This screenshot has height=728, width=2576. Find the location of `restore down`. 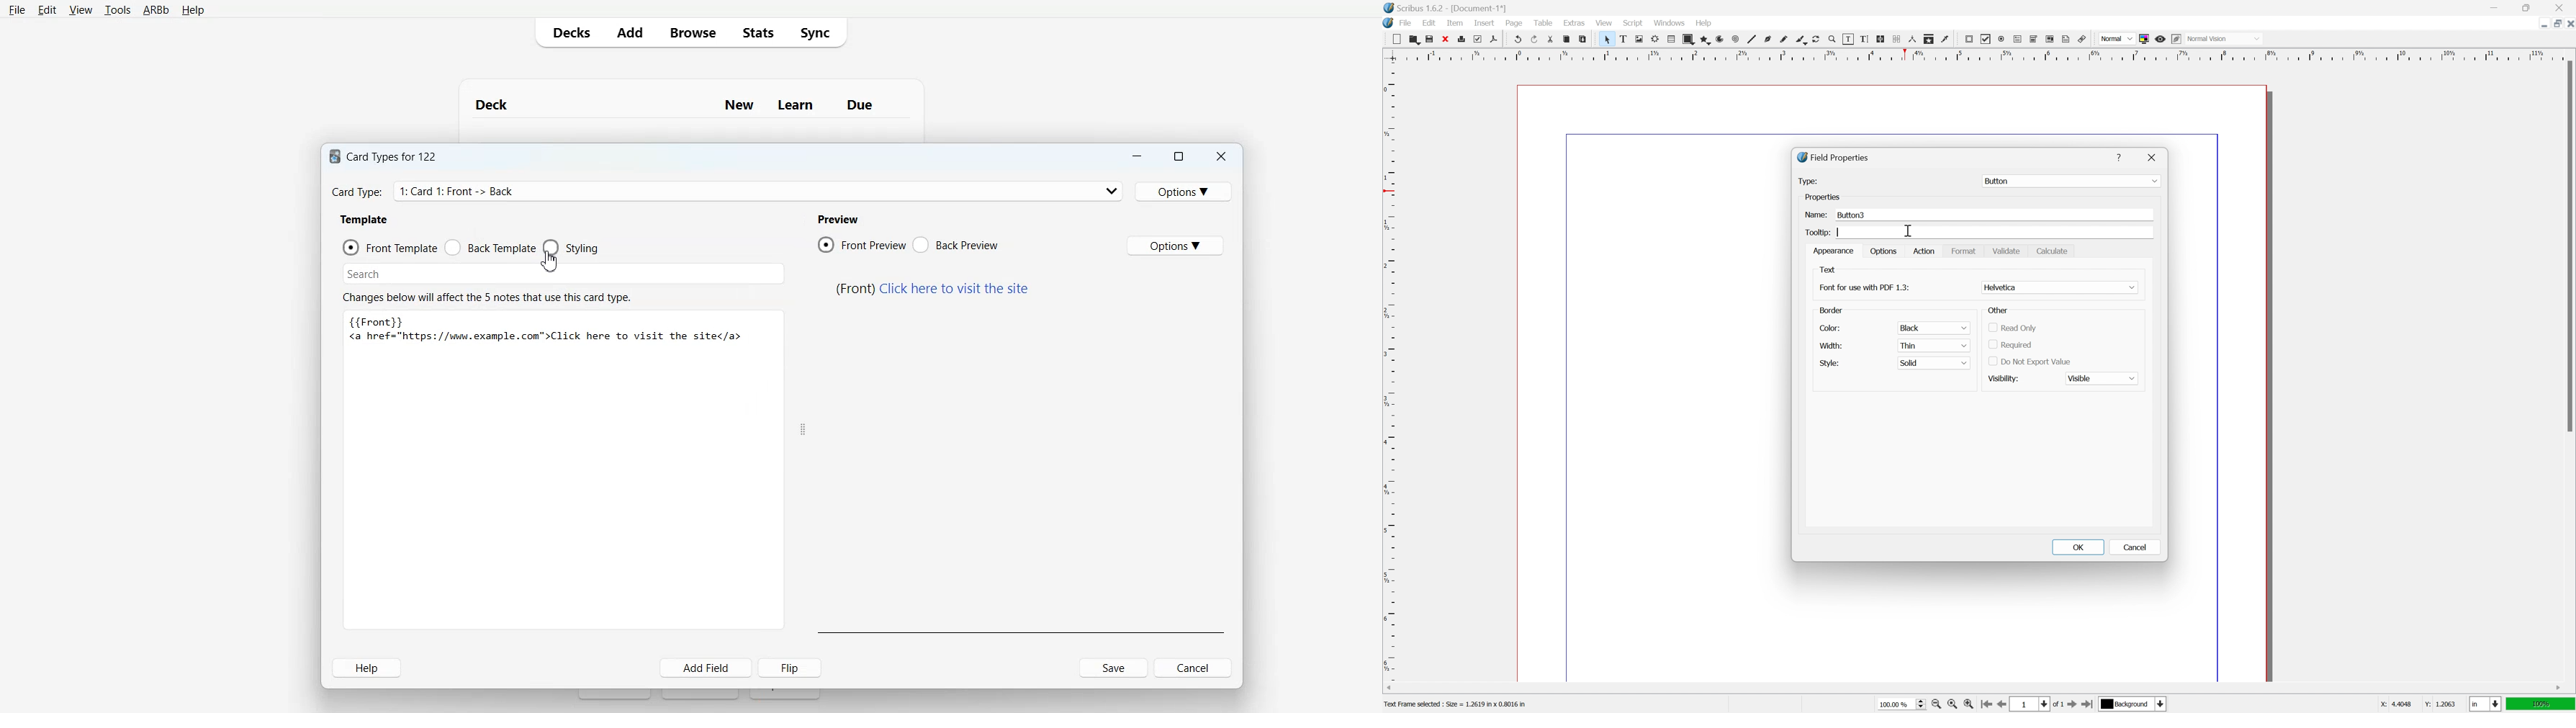

restore down is located at coordinates (2530, 7).